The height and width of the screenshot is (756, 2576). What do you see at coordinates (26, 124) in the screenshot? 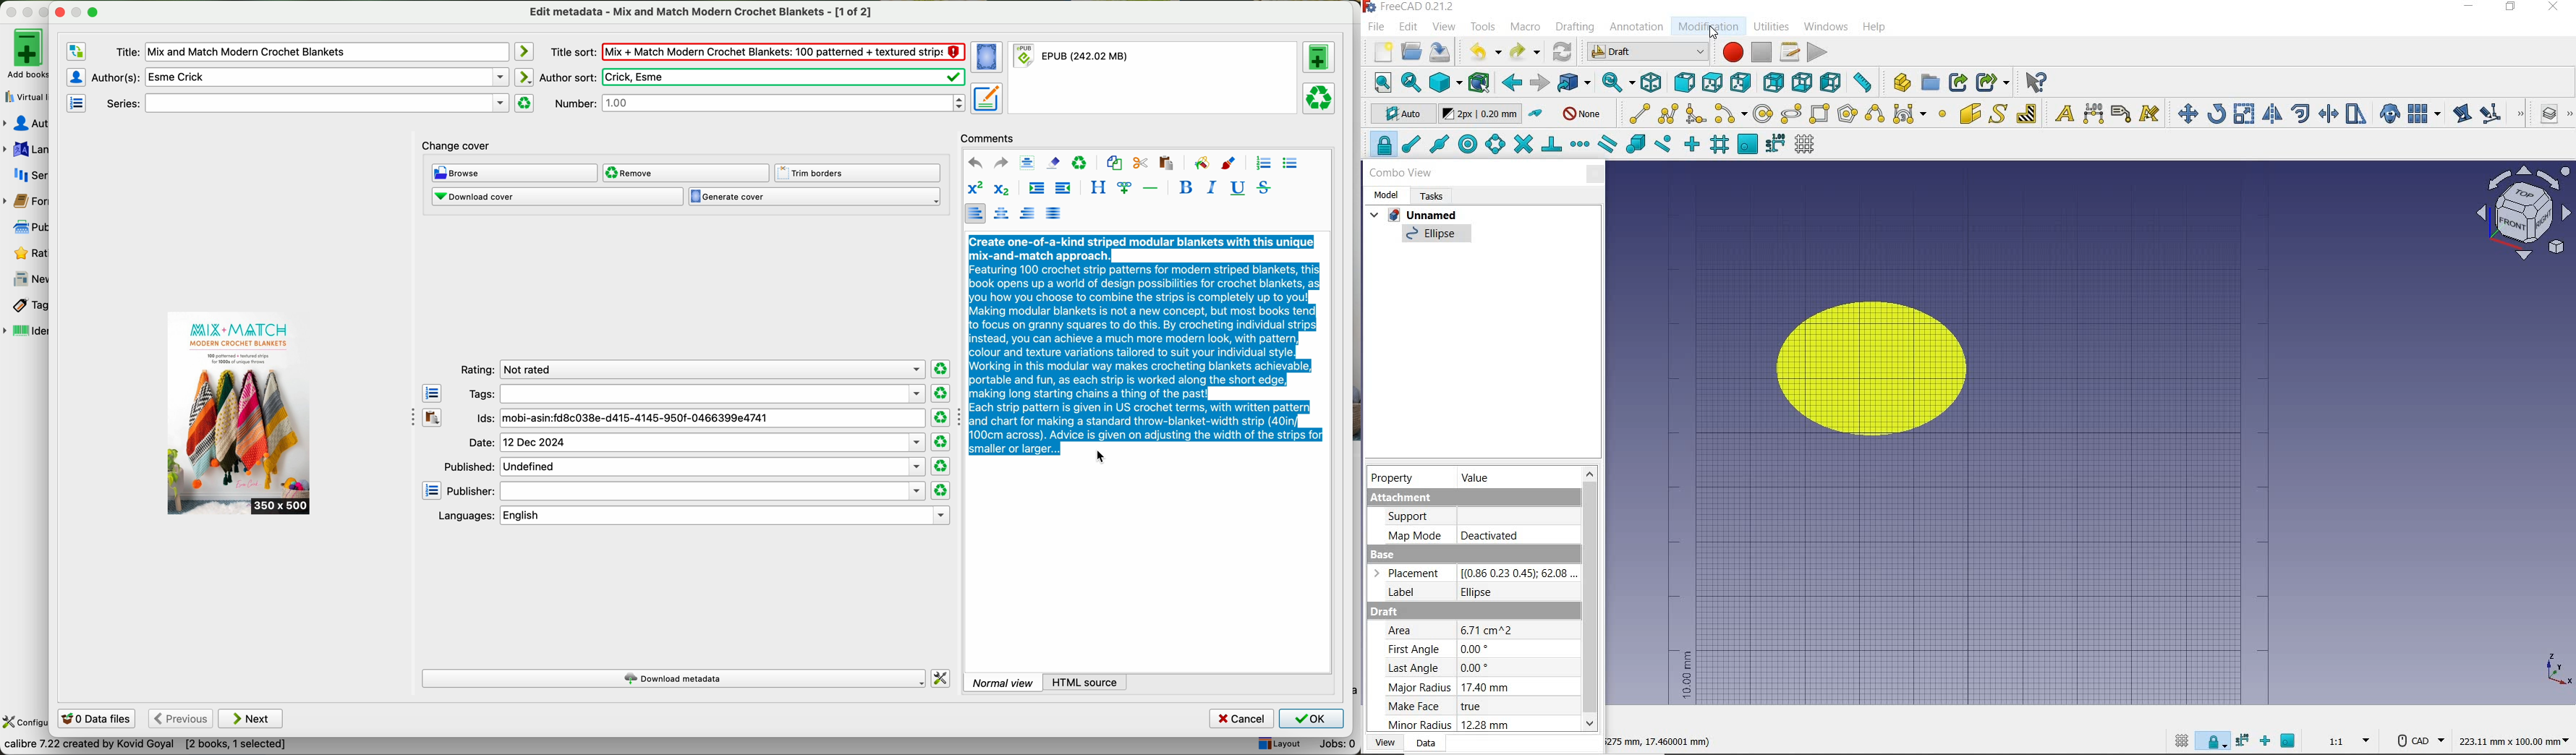
I see `authors` at bounding box center [26, 124].